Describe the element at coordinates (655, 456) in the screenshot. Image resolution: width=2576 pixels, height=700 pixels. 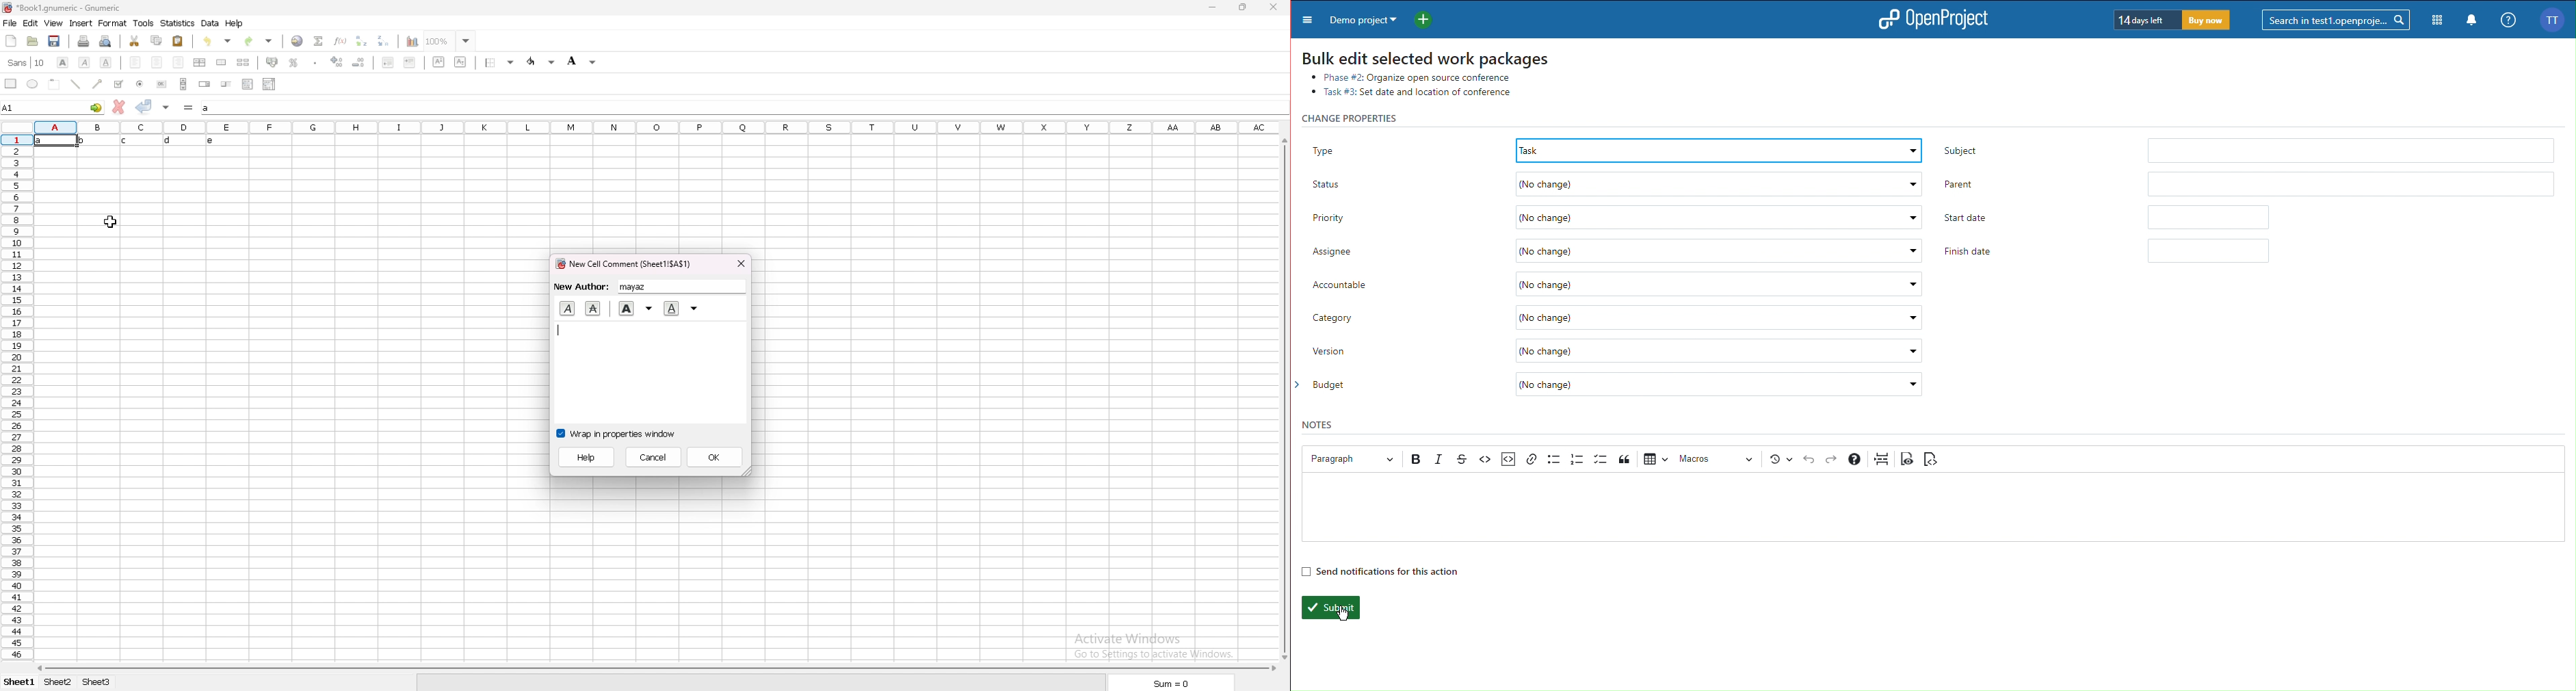
I see `cancel` at that location.